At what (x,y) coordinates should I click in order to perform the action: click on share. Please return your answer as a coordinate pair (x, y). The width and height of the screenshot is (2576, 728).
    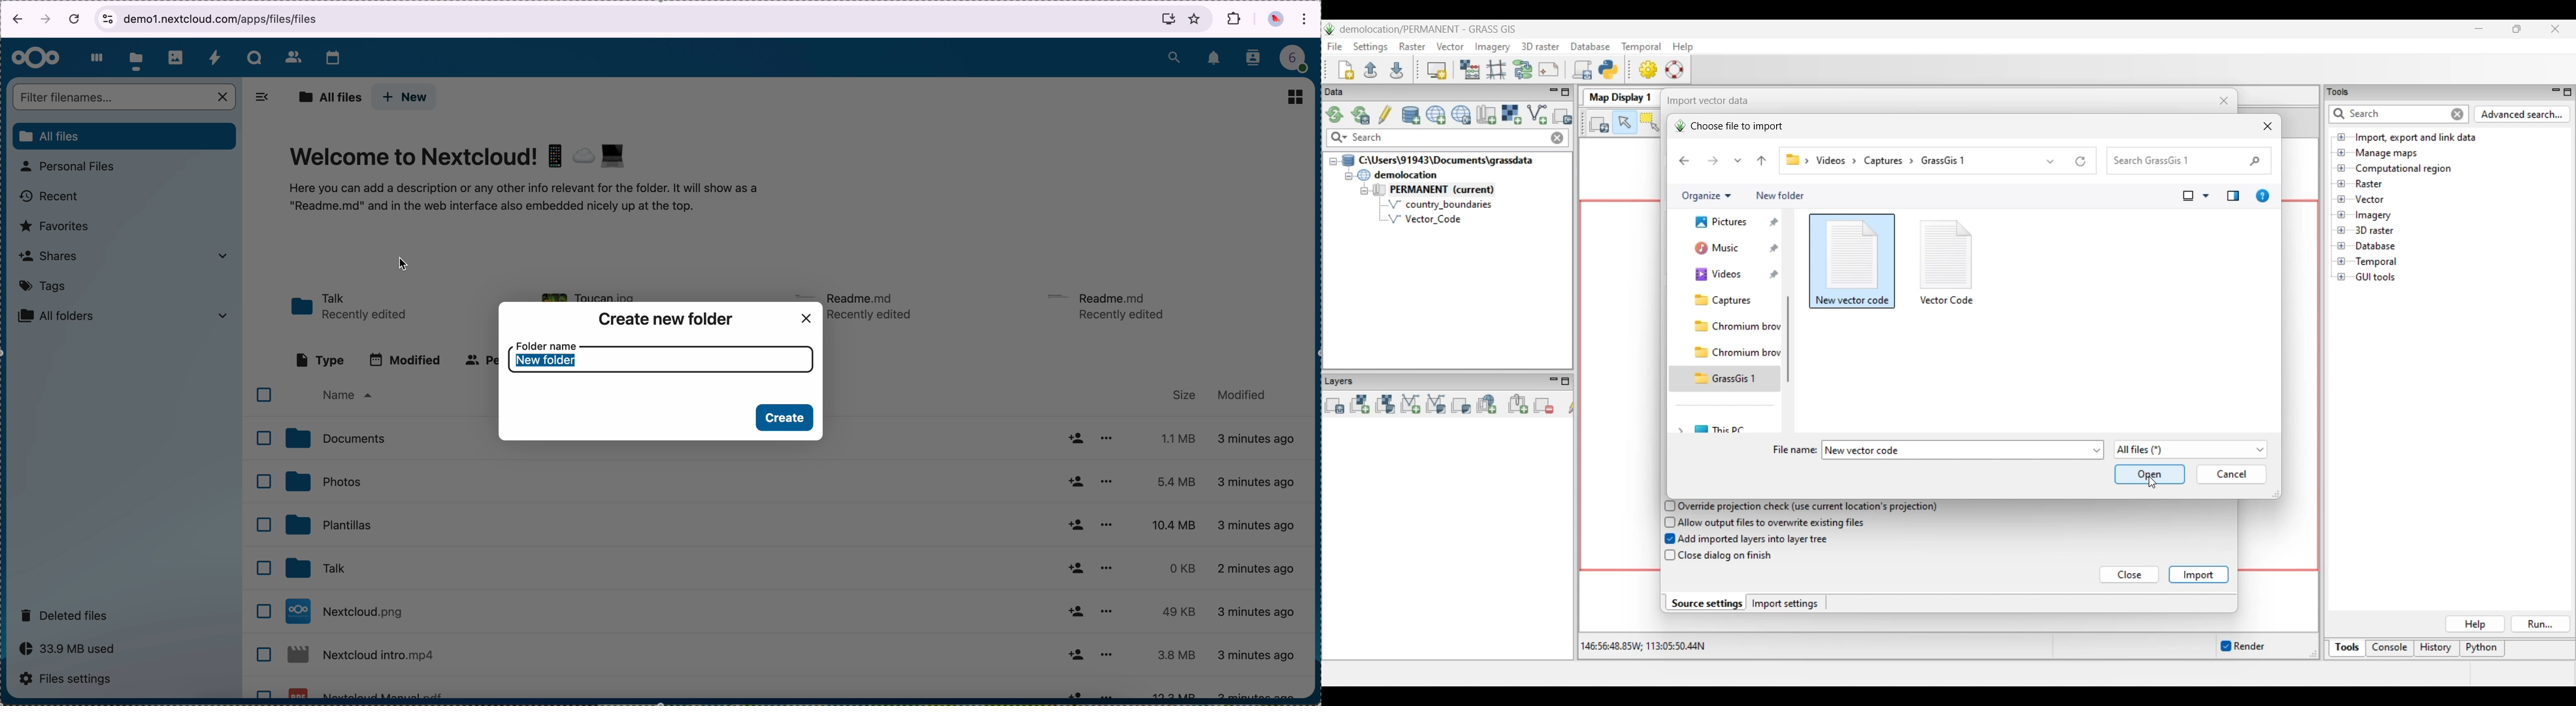
    Looking at the image, I should click on (1075, 481).